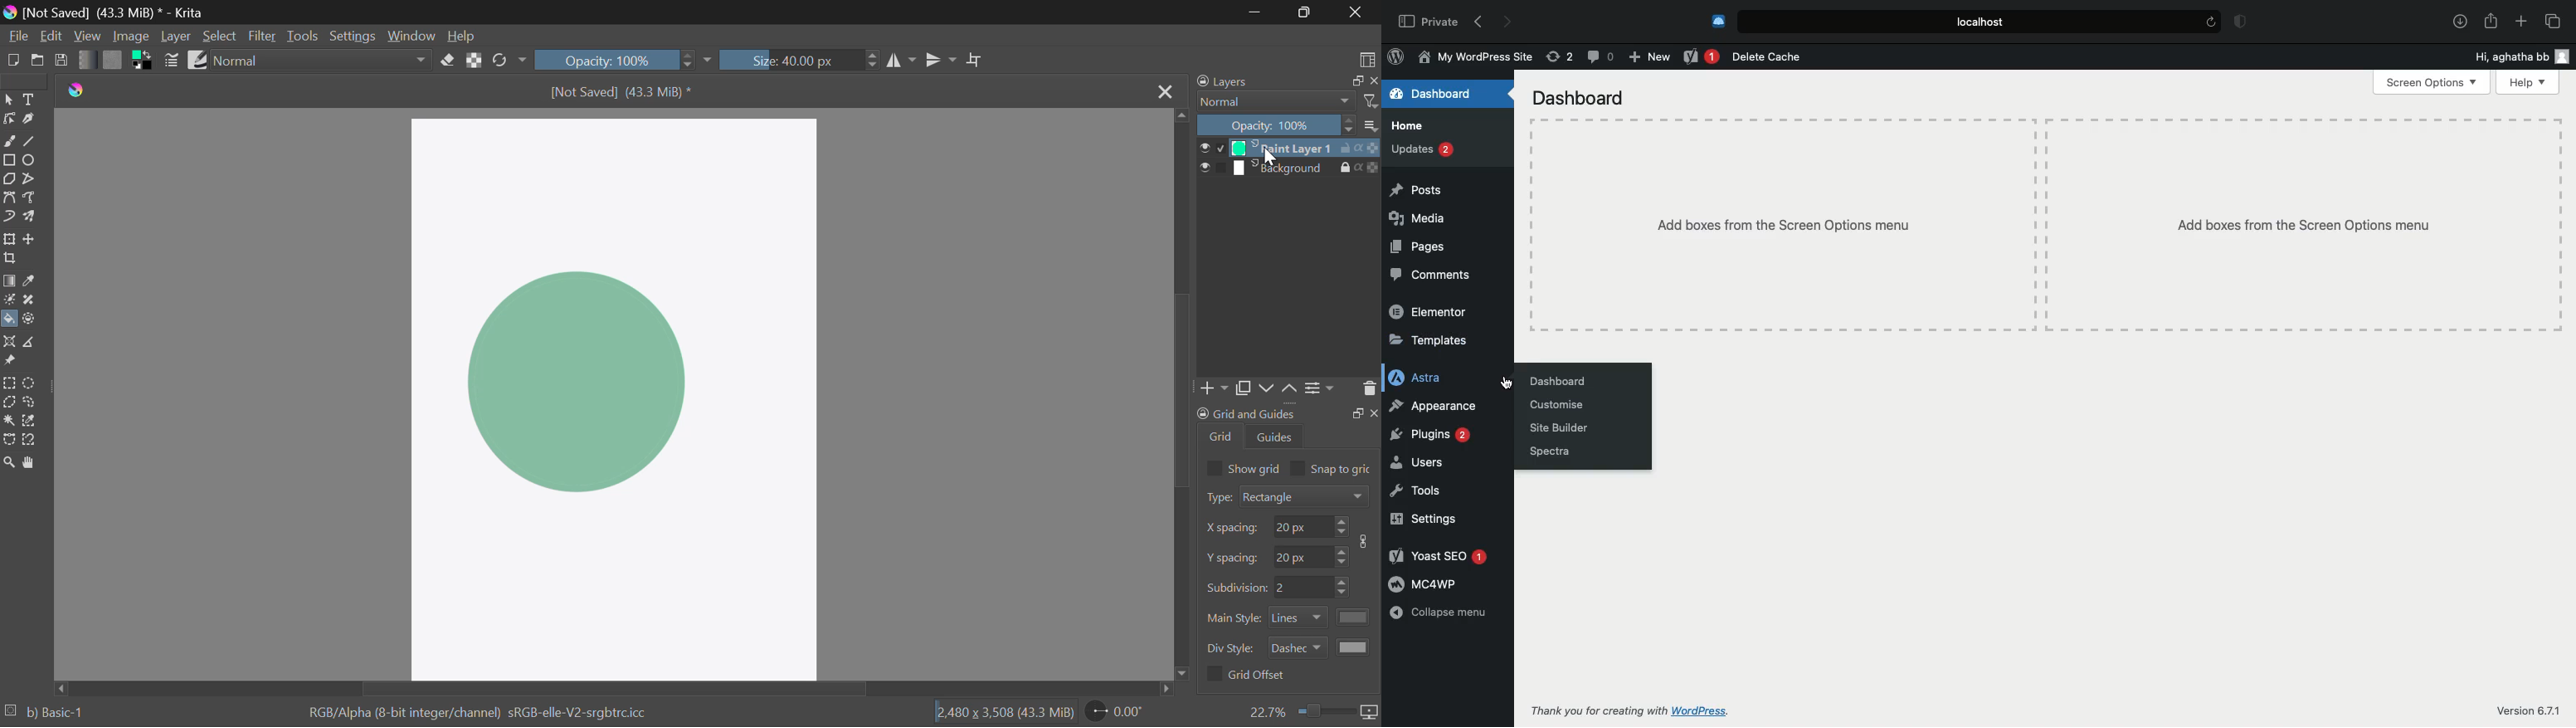 This screenshot has width=2576, height=728. I want to click on logo, so click(76, 89).